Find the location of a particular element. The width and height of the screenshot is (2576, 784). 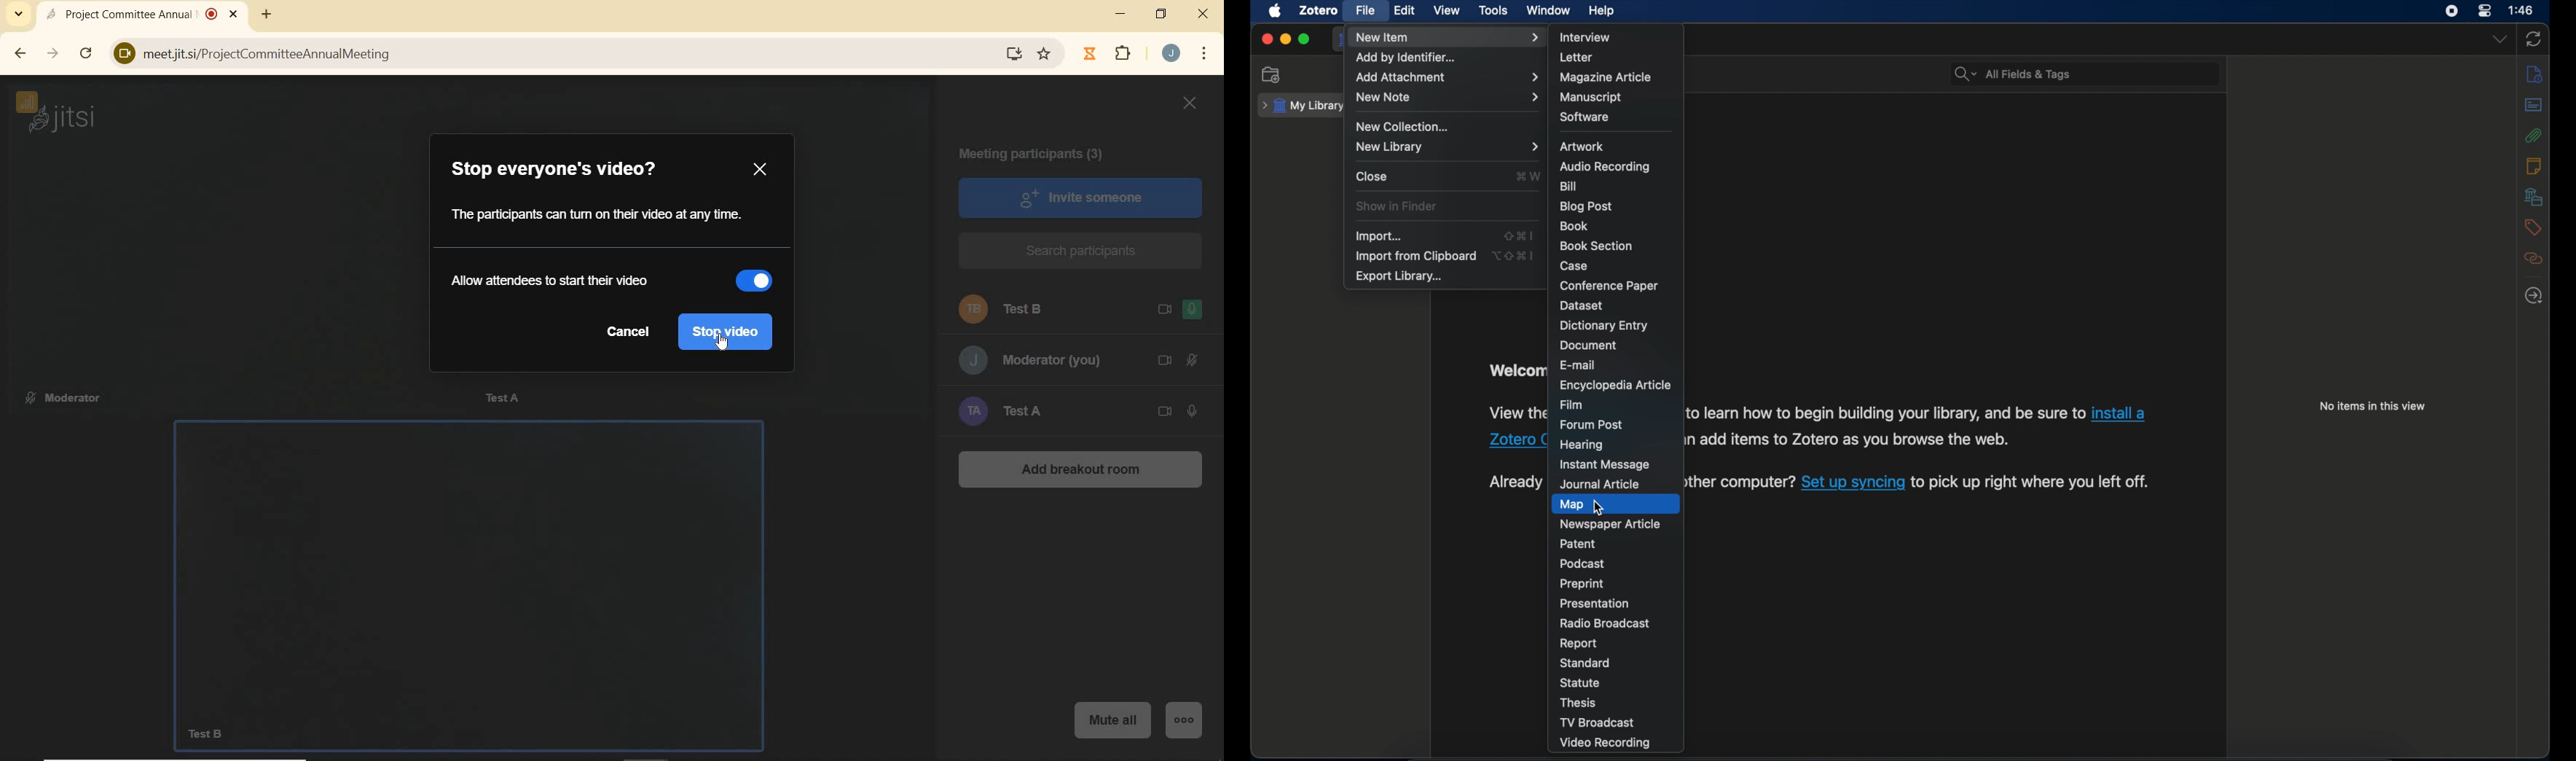

View site information is located at coordinates (119, 52).